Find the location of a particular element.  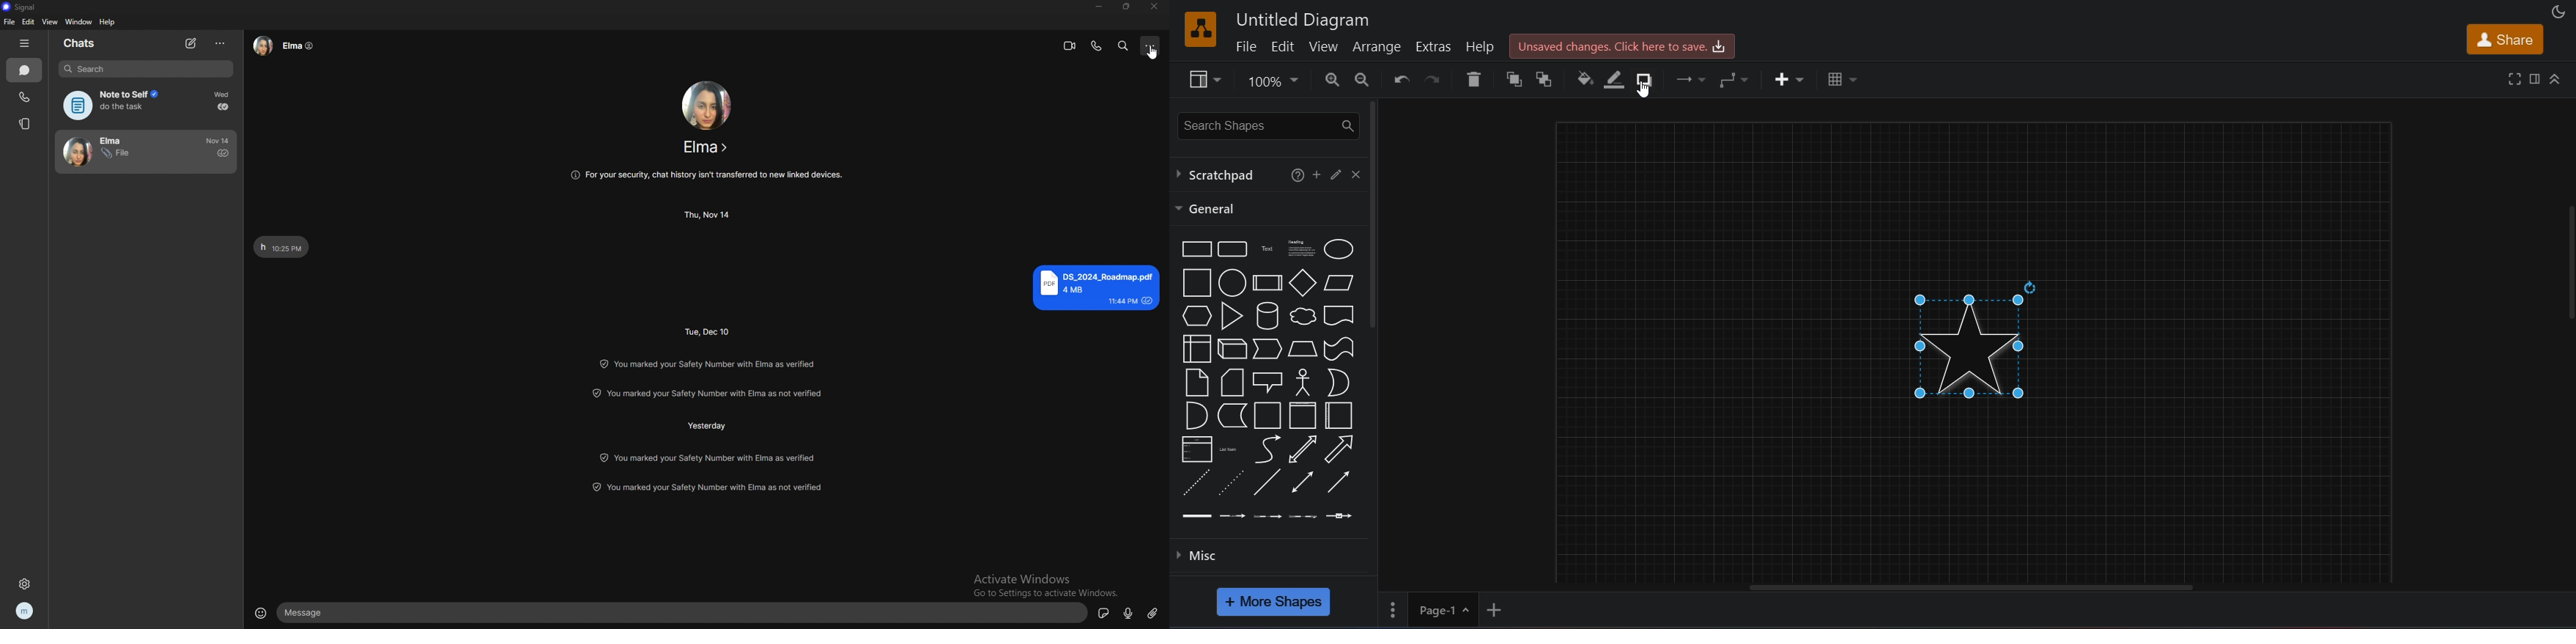

window is located at coordinates (78, 21).